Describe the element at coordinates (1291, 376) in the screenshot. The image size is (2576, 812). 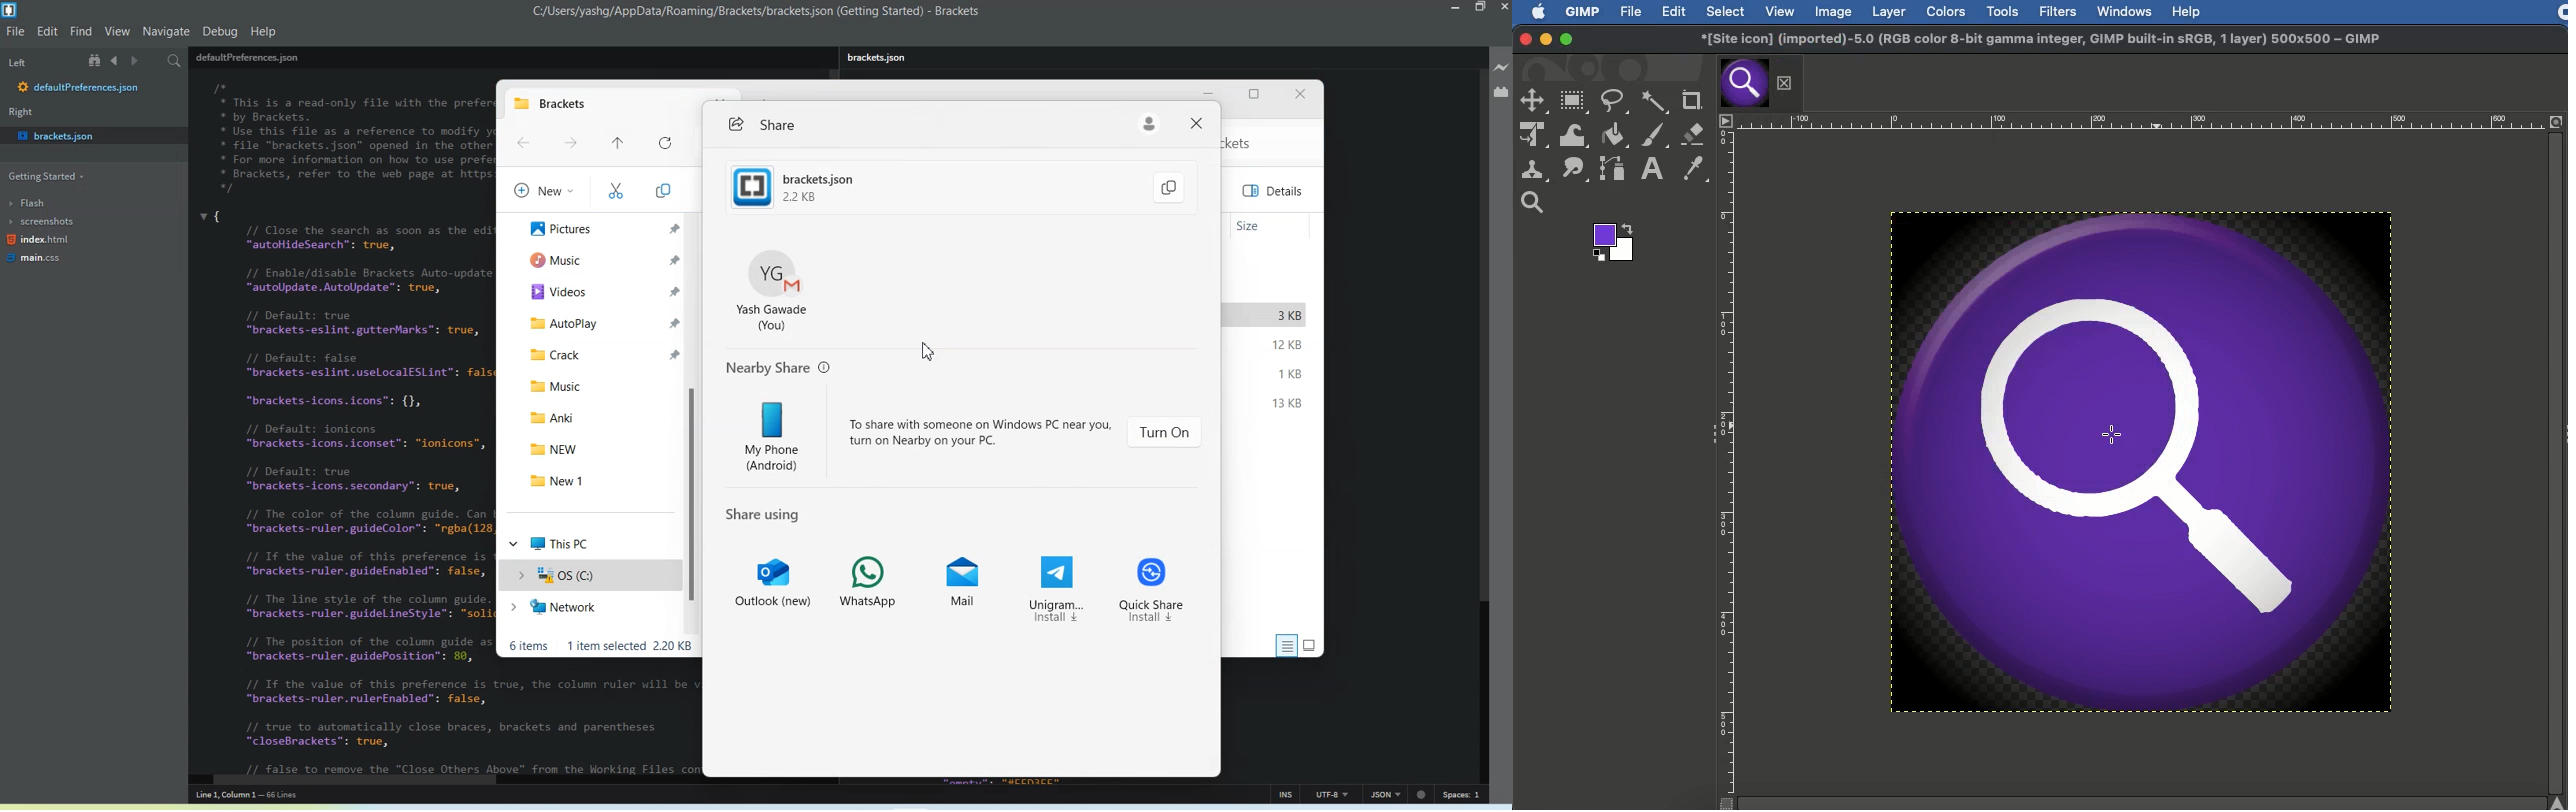
I see `1 KB` at that location.